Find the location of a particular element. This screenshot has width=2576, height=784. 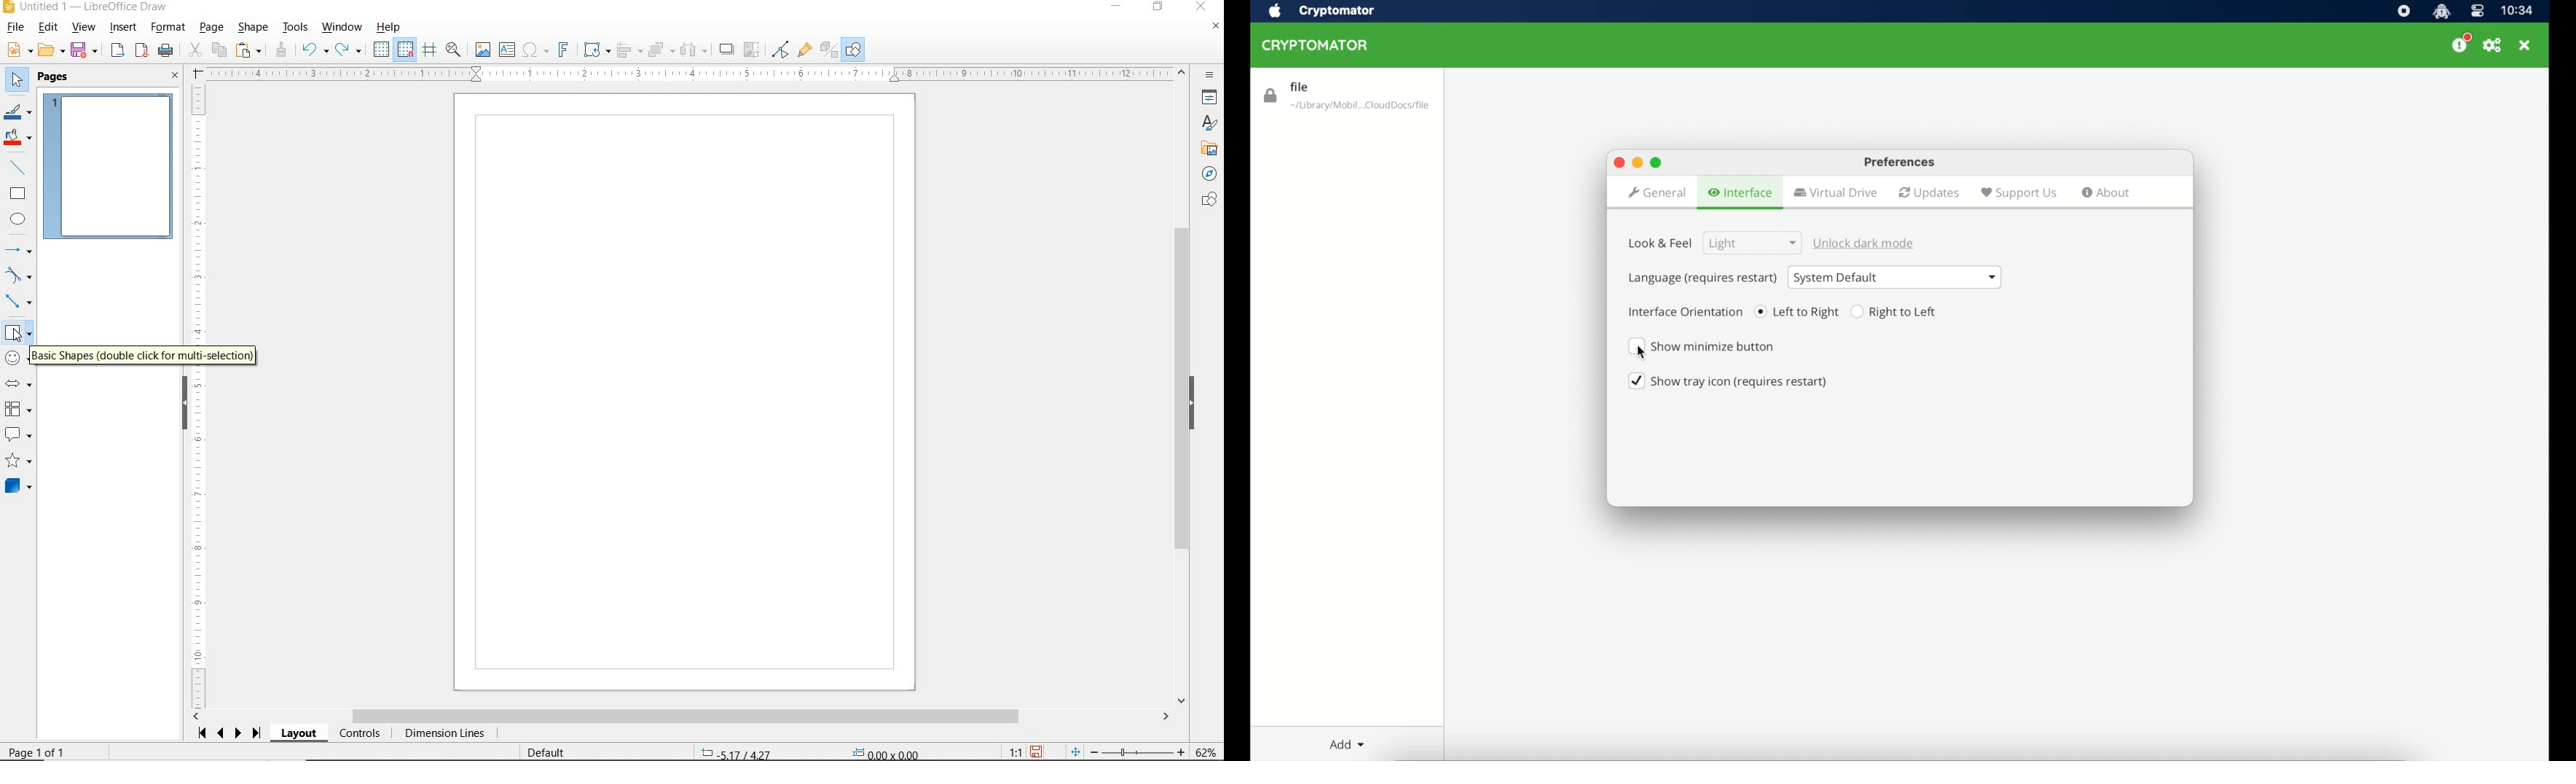

FLOWCHART is located at coordinates (21, 409).